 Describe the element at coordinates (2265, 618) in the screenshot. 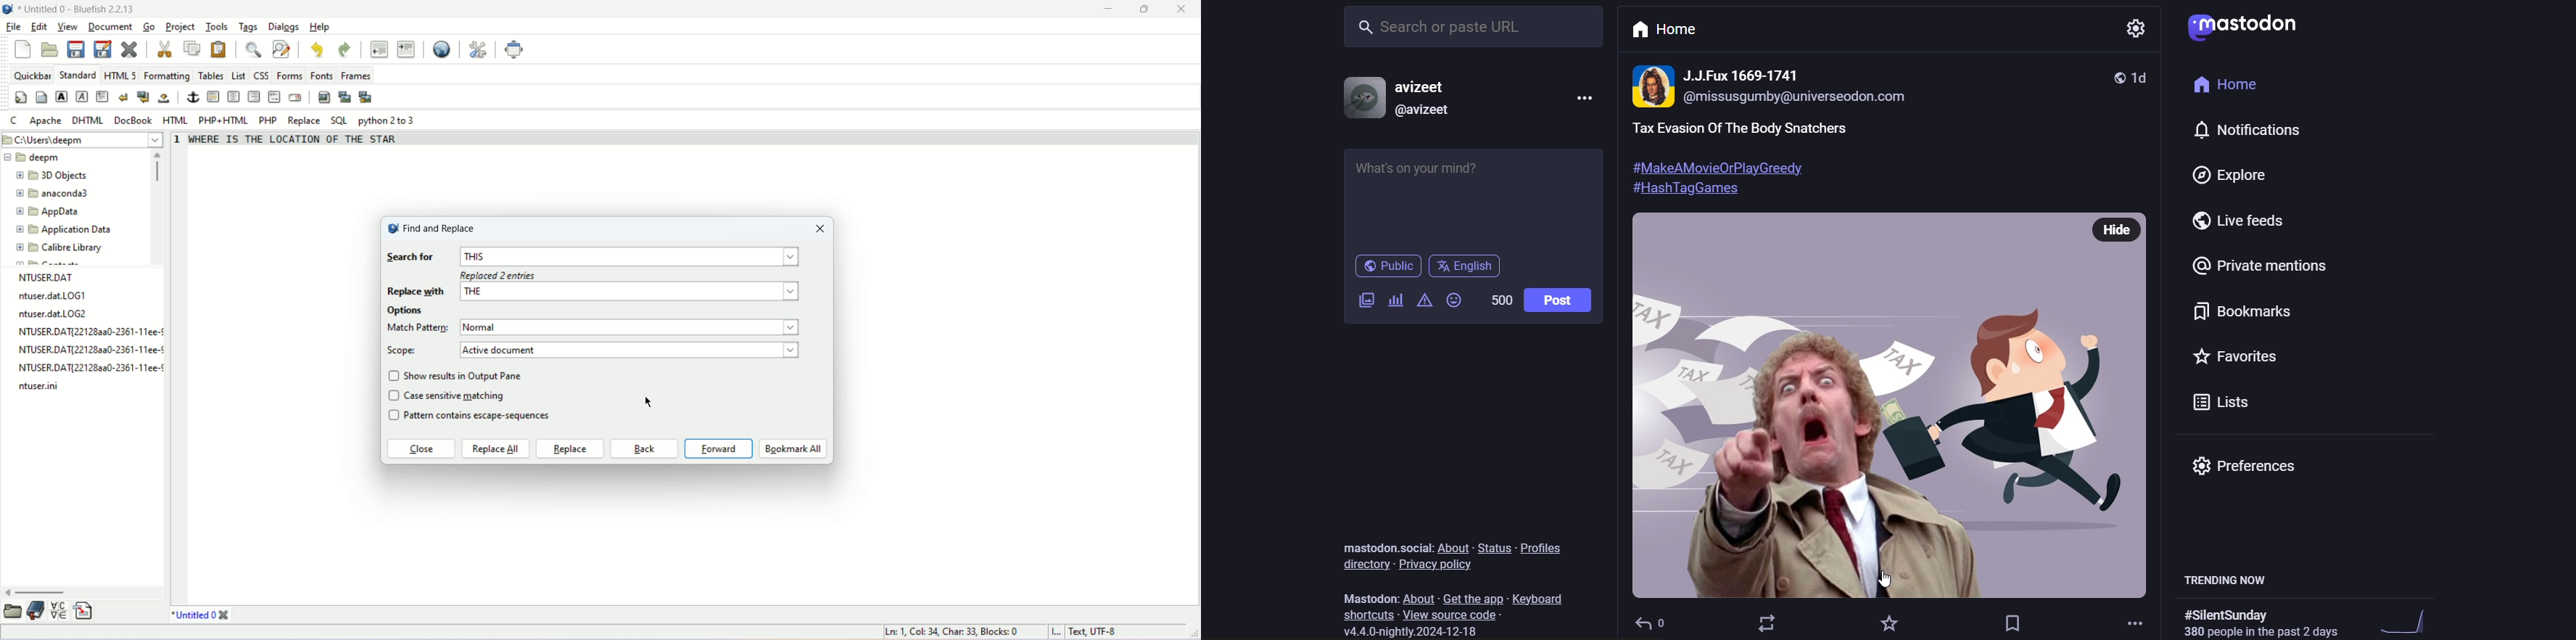

I see `trending hashtag` at that location.